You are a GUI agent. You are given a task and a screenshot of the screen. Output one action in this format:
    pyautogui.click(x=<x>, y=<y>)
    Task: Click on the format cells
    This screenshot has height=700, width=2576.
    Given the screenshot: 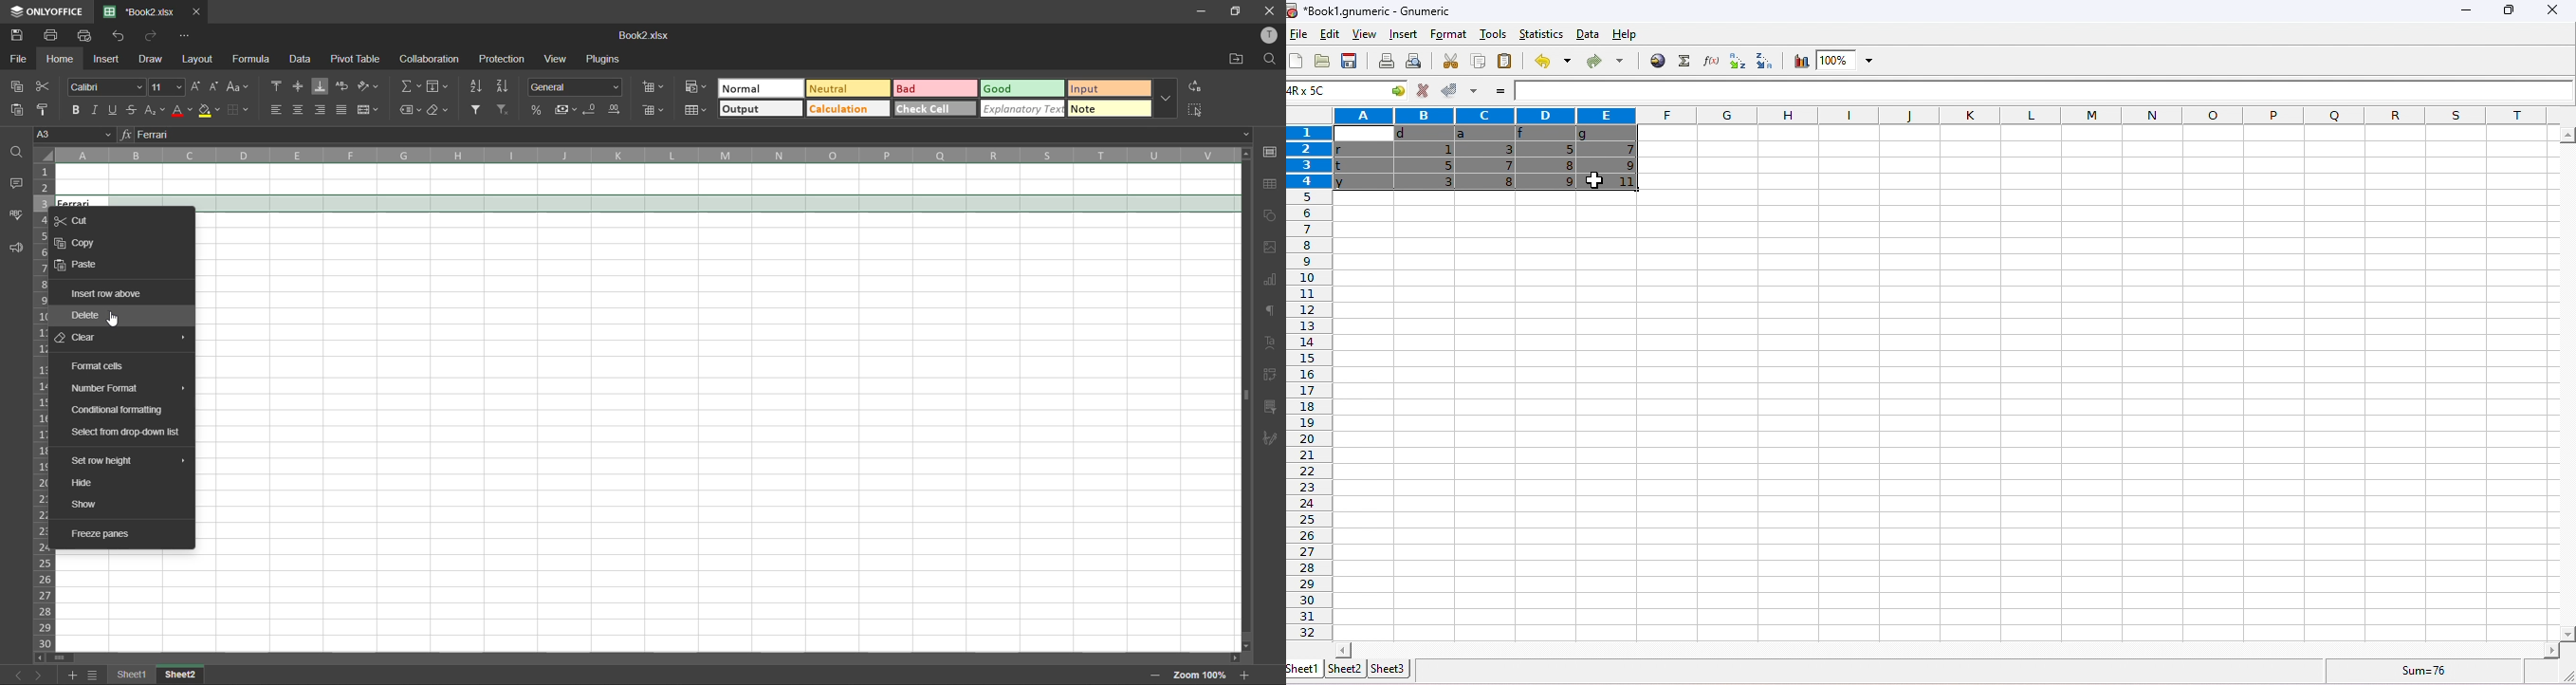 What is the action you would take?
    pyautogui.click(x=98, y=366)
    